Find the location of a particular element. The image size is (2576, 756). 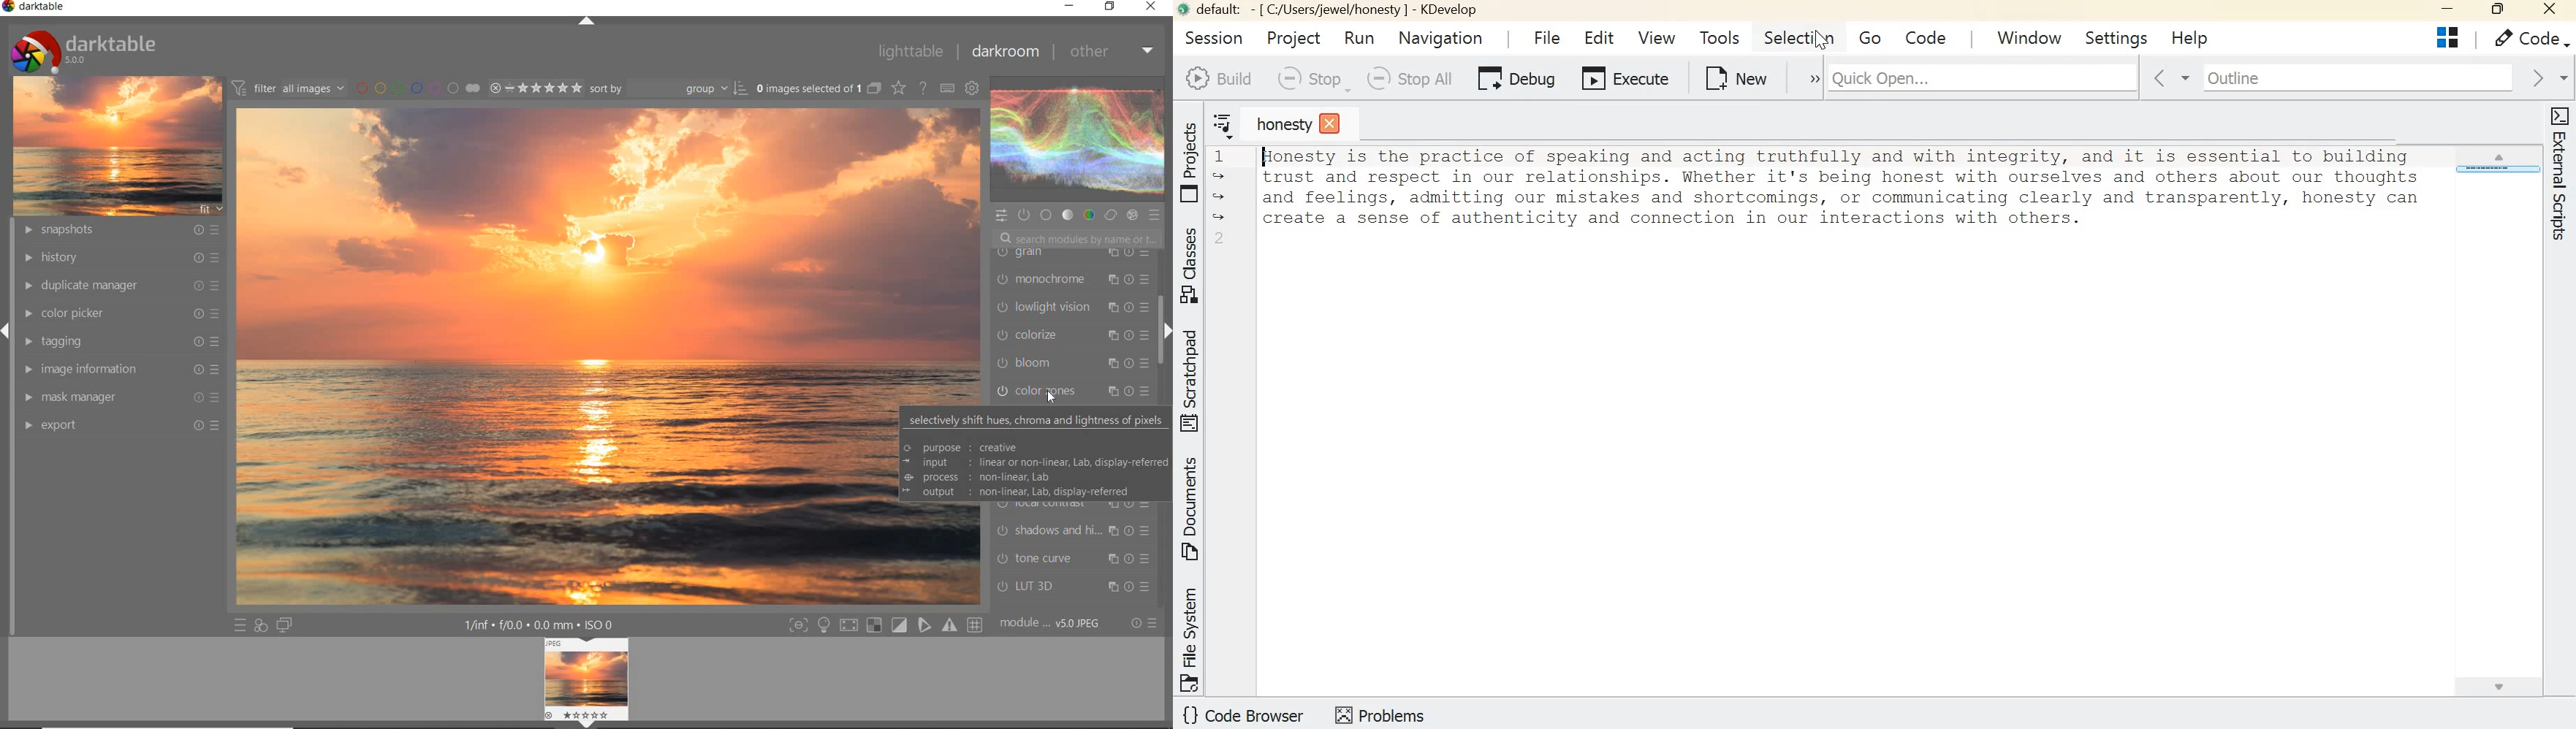

show global preference is located at coordinates (974, 87).